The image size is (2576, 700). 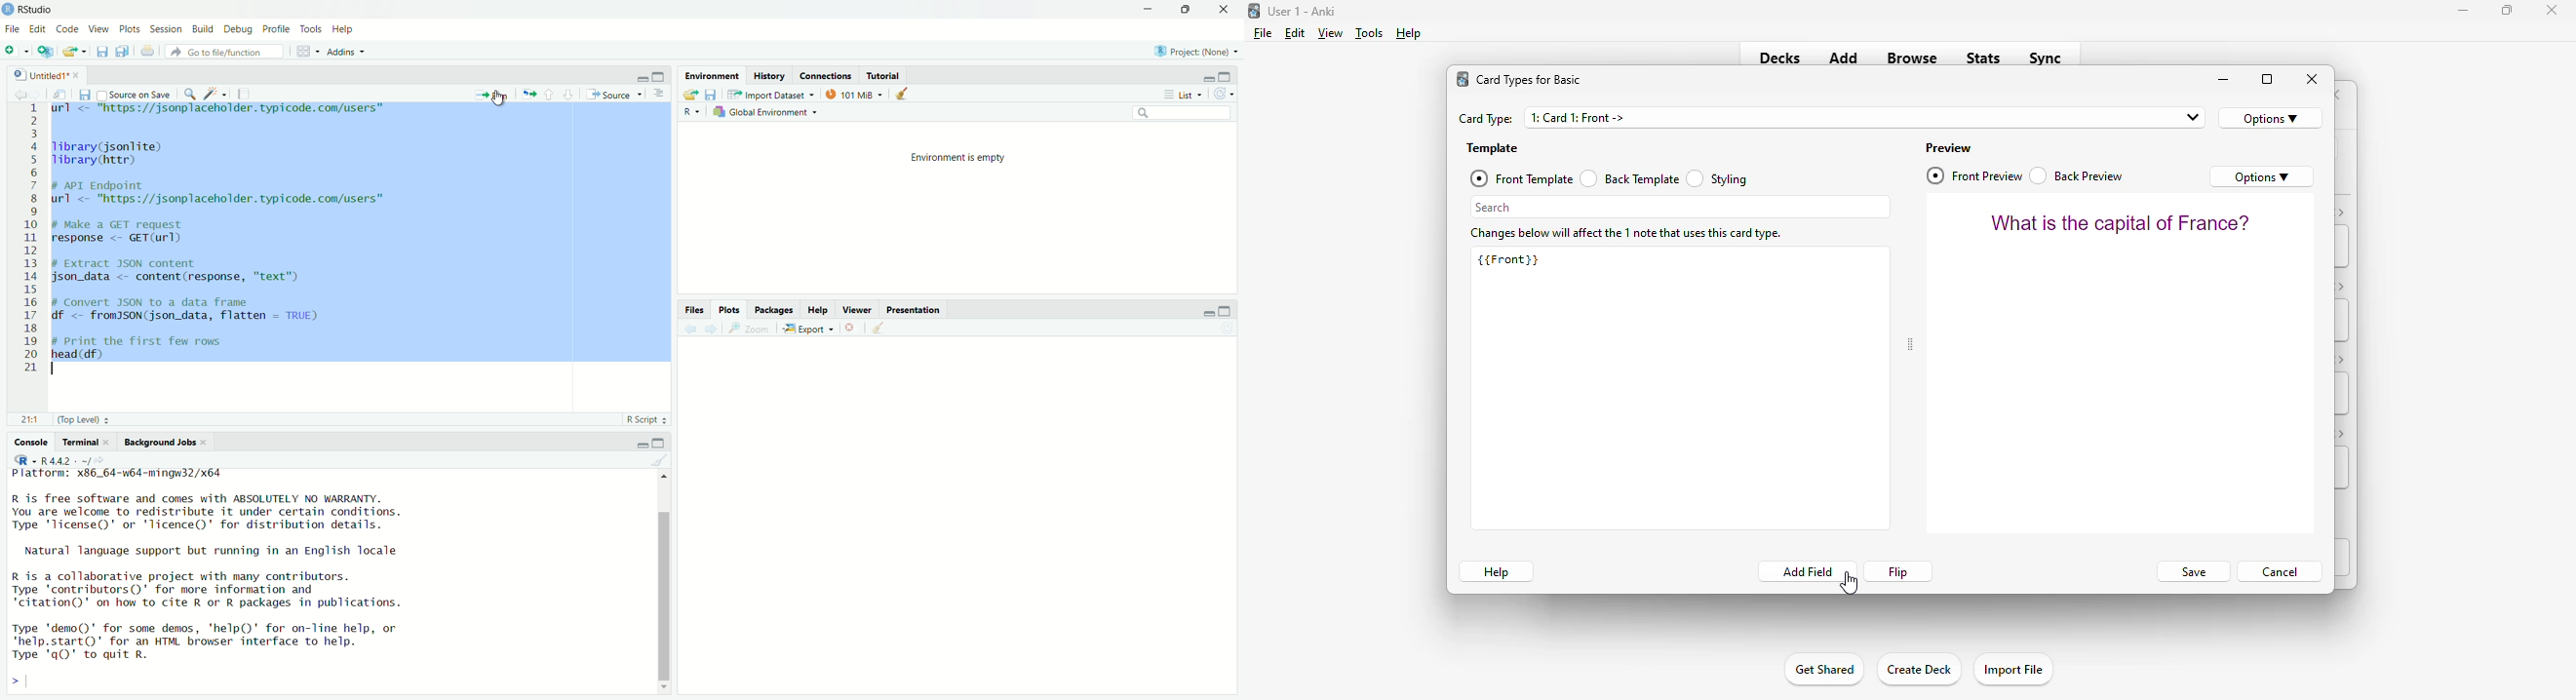 What do you see at coordinates (1370, 33) in the screenshot?
I see `tools` at bounding box center [1370, 33].